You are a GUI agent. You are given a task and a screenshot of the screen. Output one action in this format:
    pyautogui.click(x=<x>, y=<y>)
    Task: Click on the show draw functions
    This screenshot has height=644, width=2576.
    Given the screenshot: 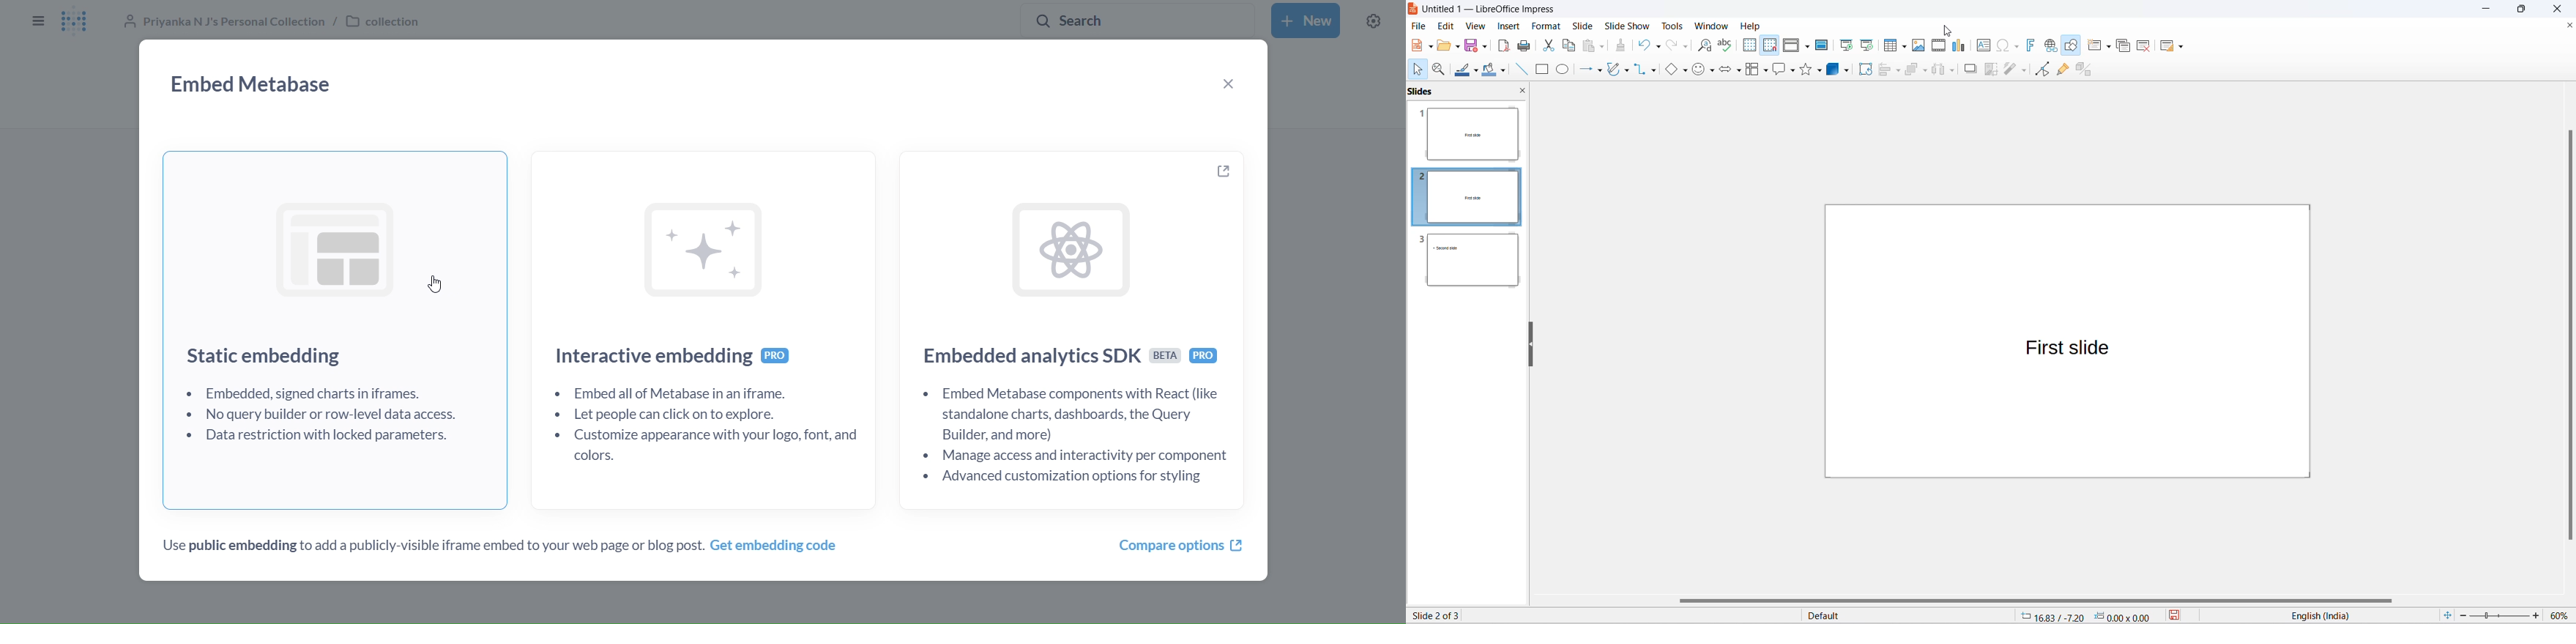 What is the action you would take?
    pyautogui.click(x=2071, y=45)
    